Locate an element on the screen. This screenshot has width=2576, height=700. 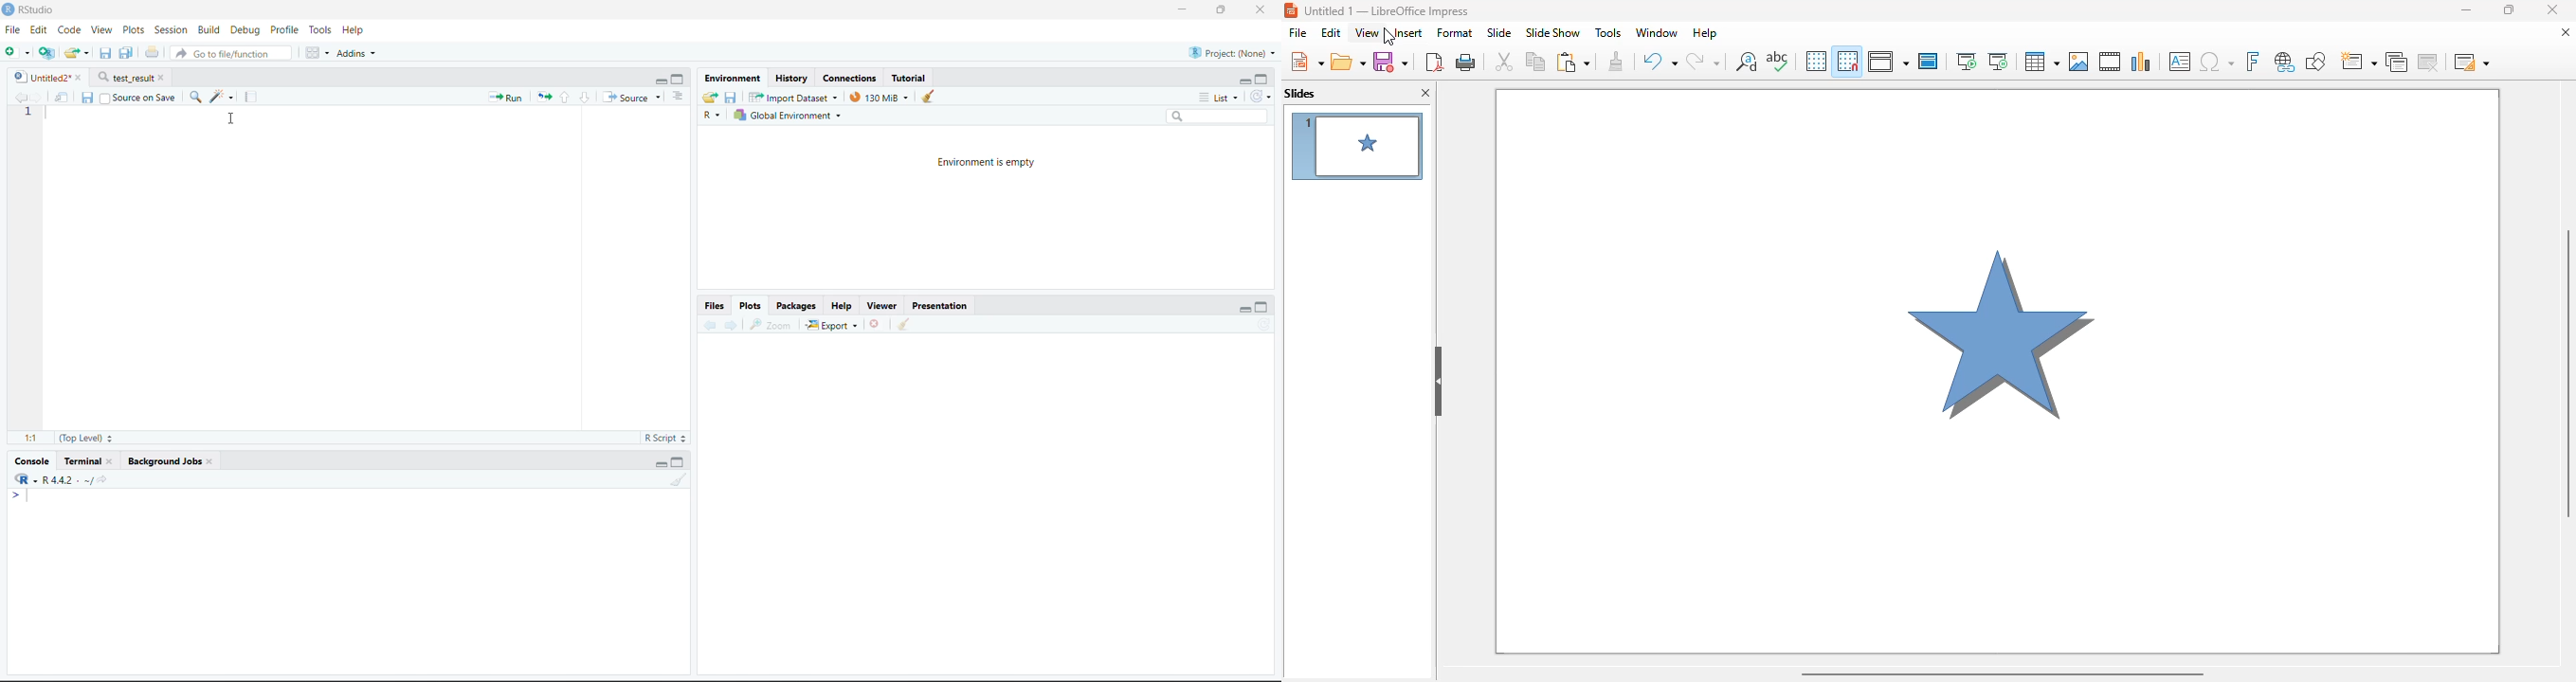
Console is located at coordinates (33, 462).